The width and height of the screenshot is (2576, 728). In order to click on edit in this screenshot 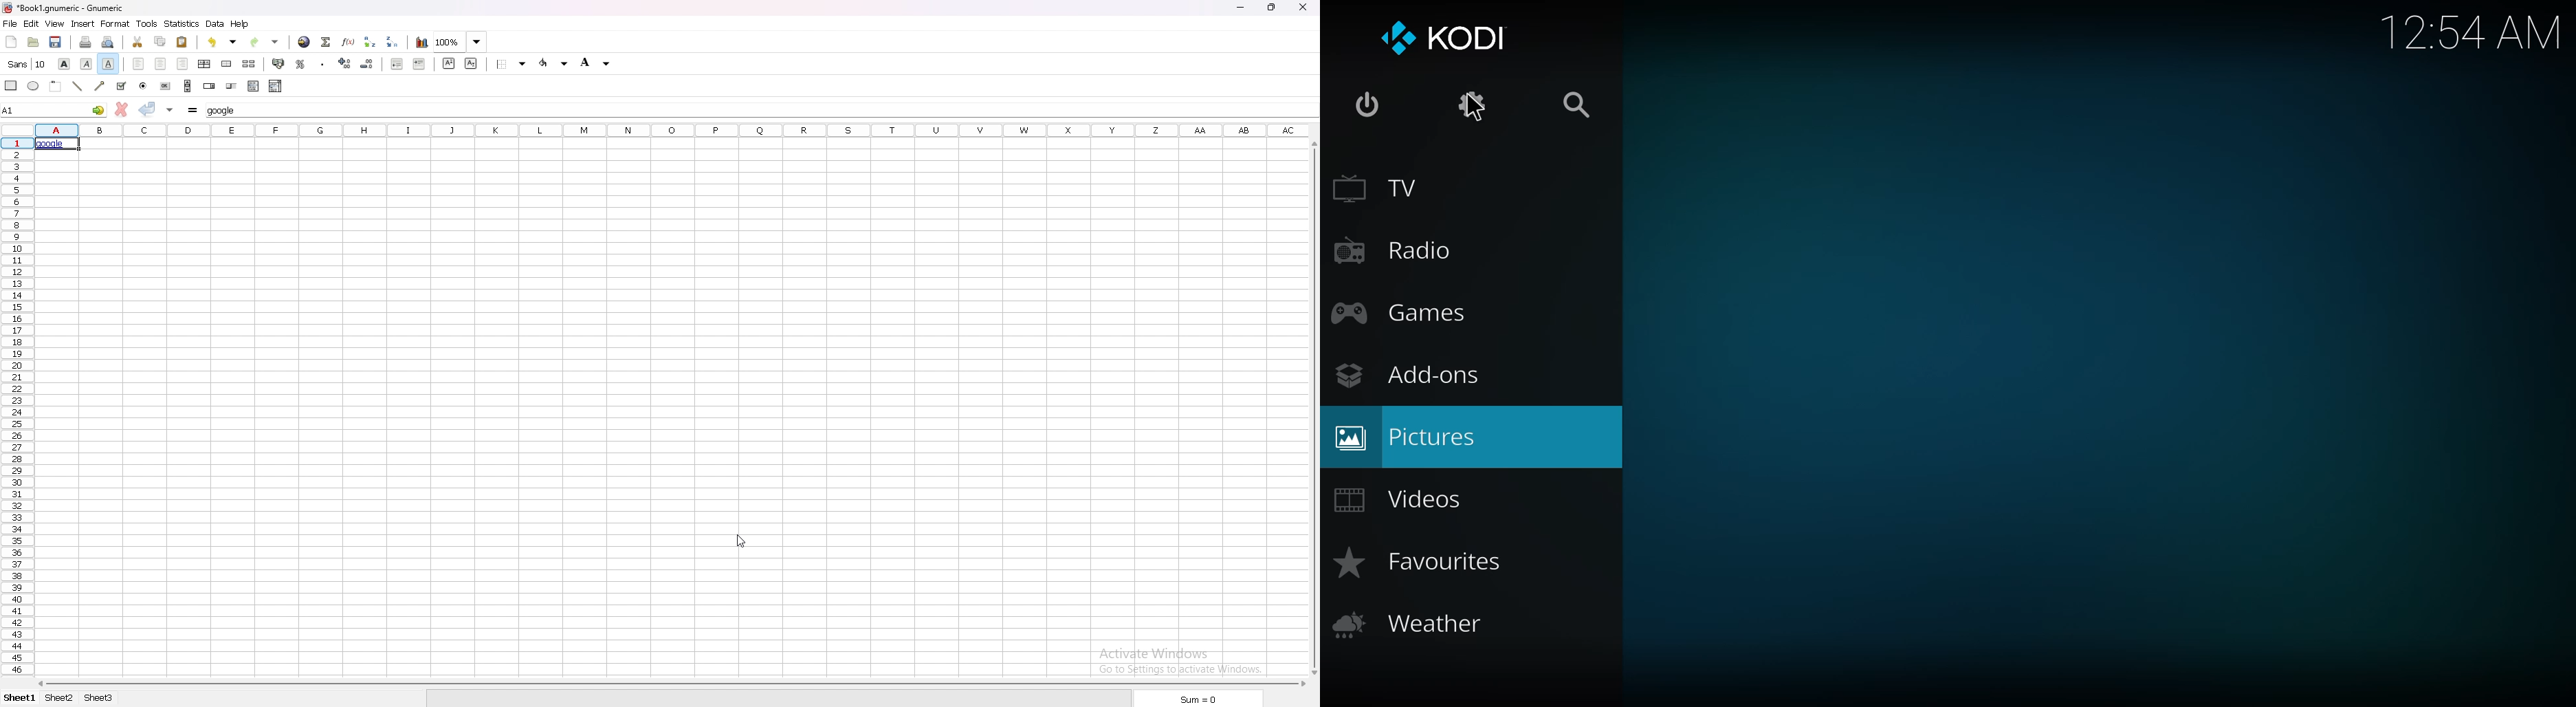, I will do `click(32, 24)`.